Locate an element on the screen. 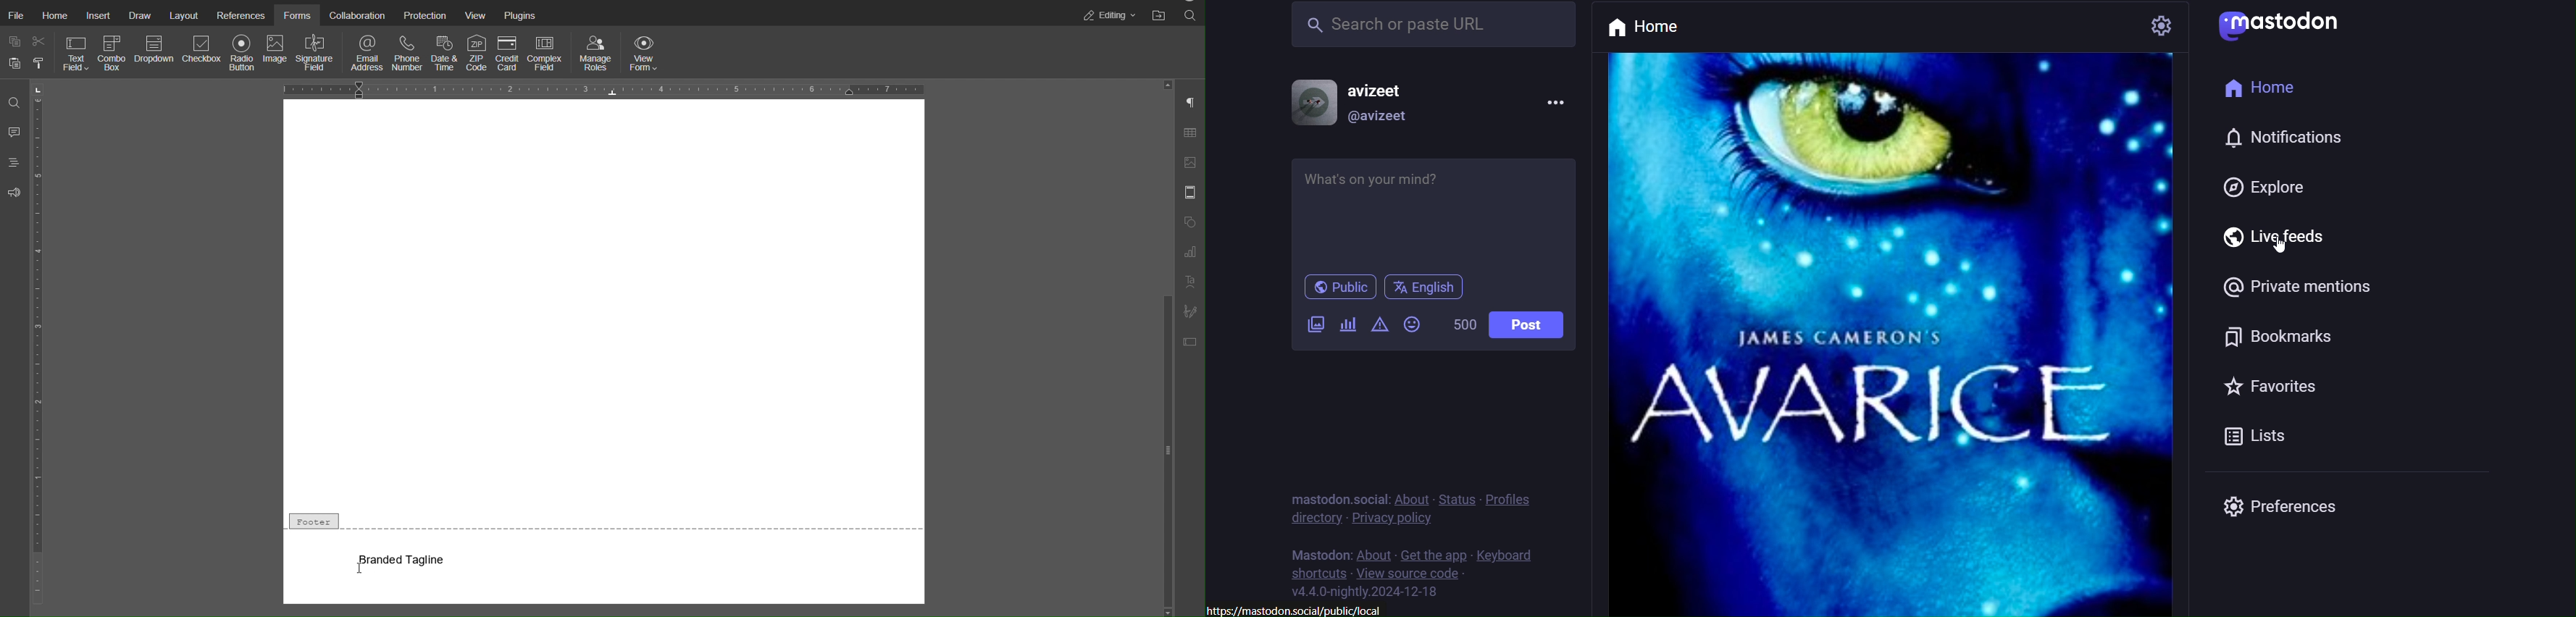  Header/Footer is located at coordinates (1190, 192).